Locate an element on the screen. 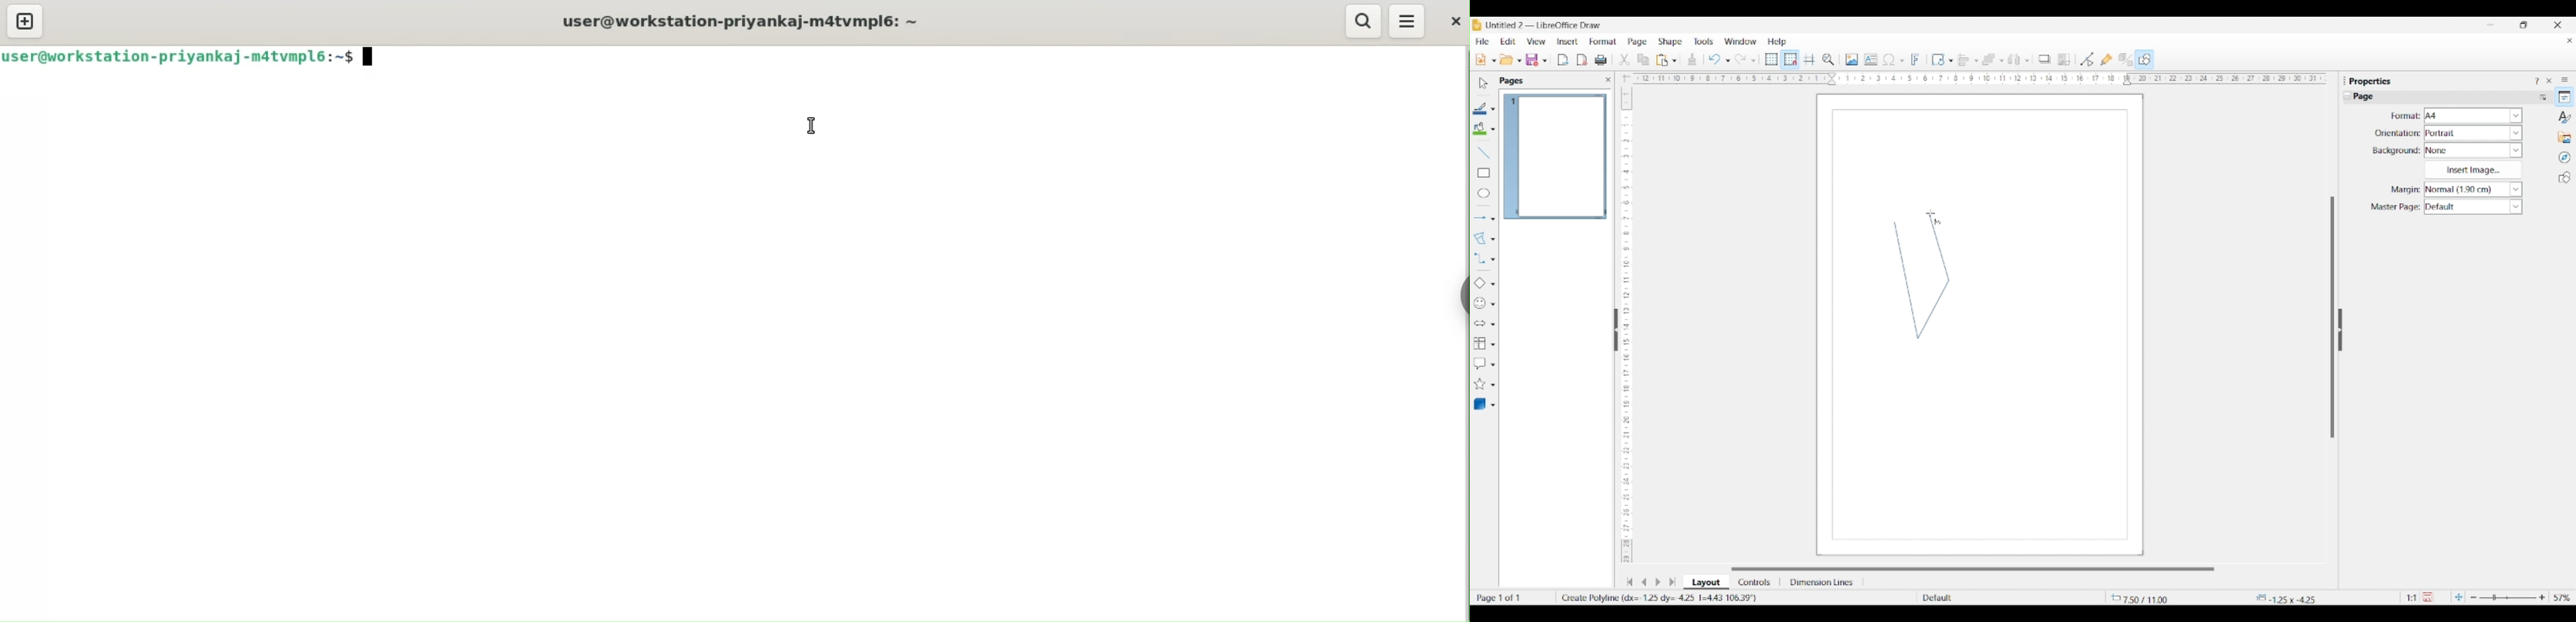 The width and height of the screenshot is (2576, 644). Hide right sidebar is located at coordinates (2340, 330).